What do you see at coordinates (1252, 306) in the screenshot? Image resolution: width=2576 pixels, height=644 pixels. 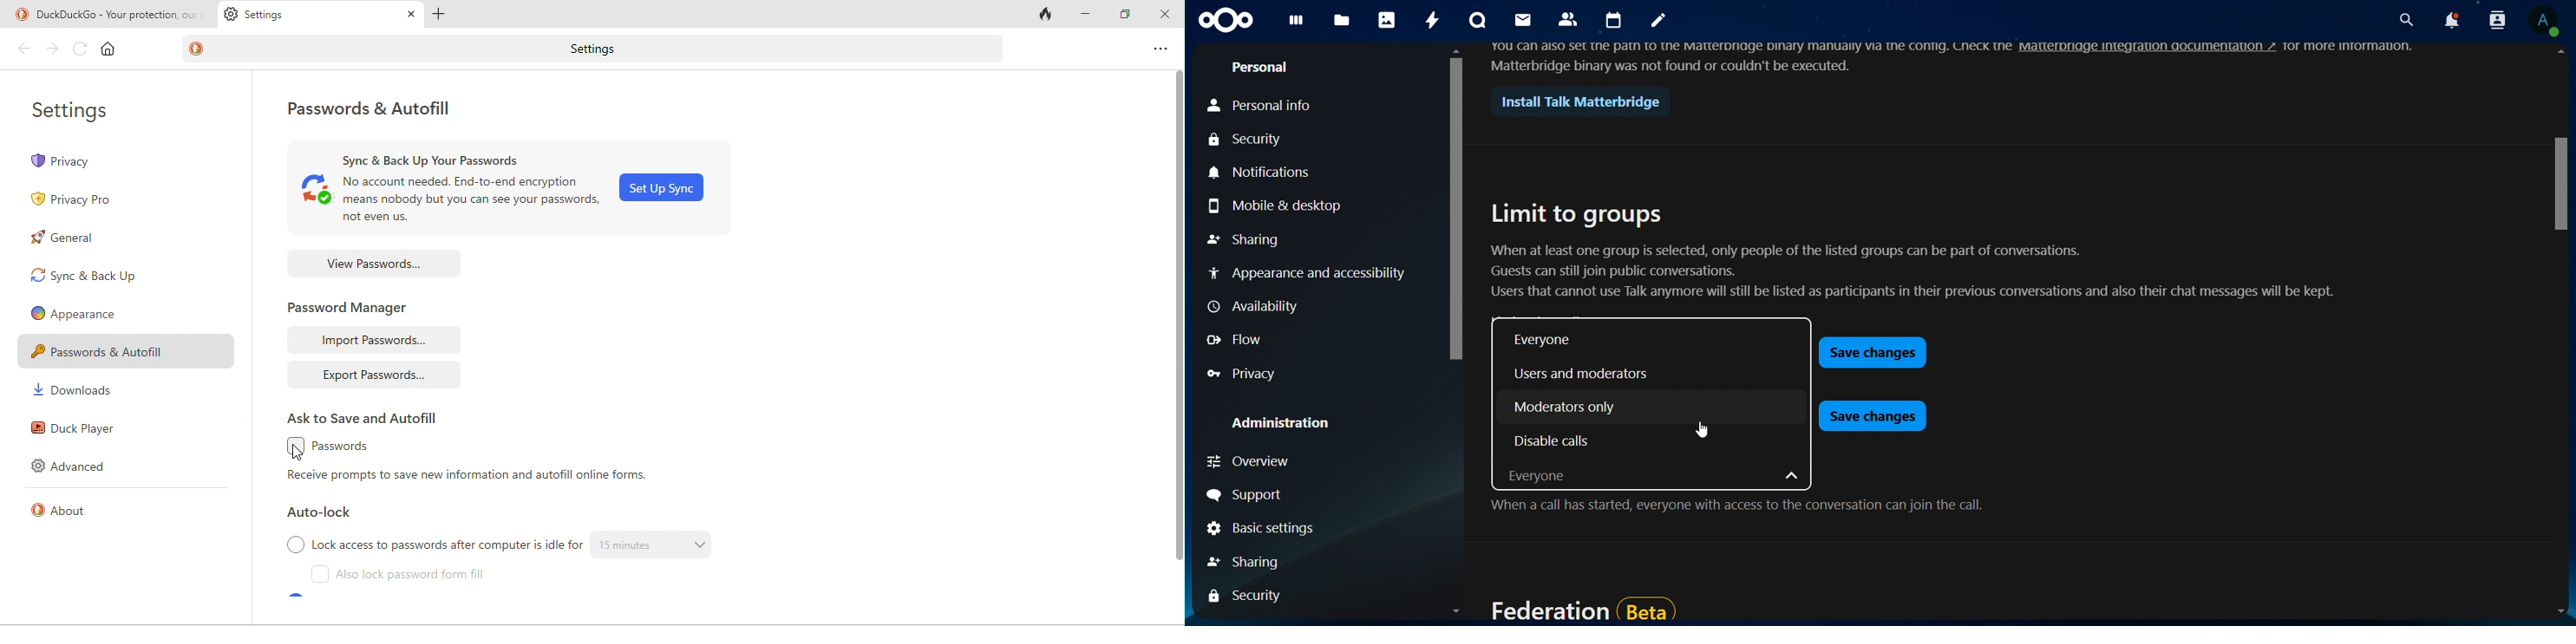 I see `Availability` at bounding box center [1252, 306].